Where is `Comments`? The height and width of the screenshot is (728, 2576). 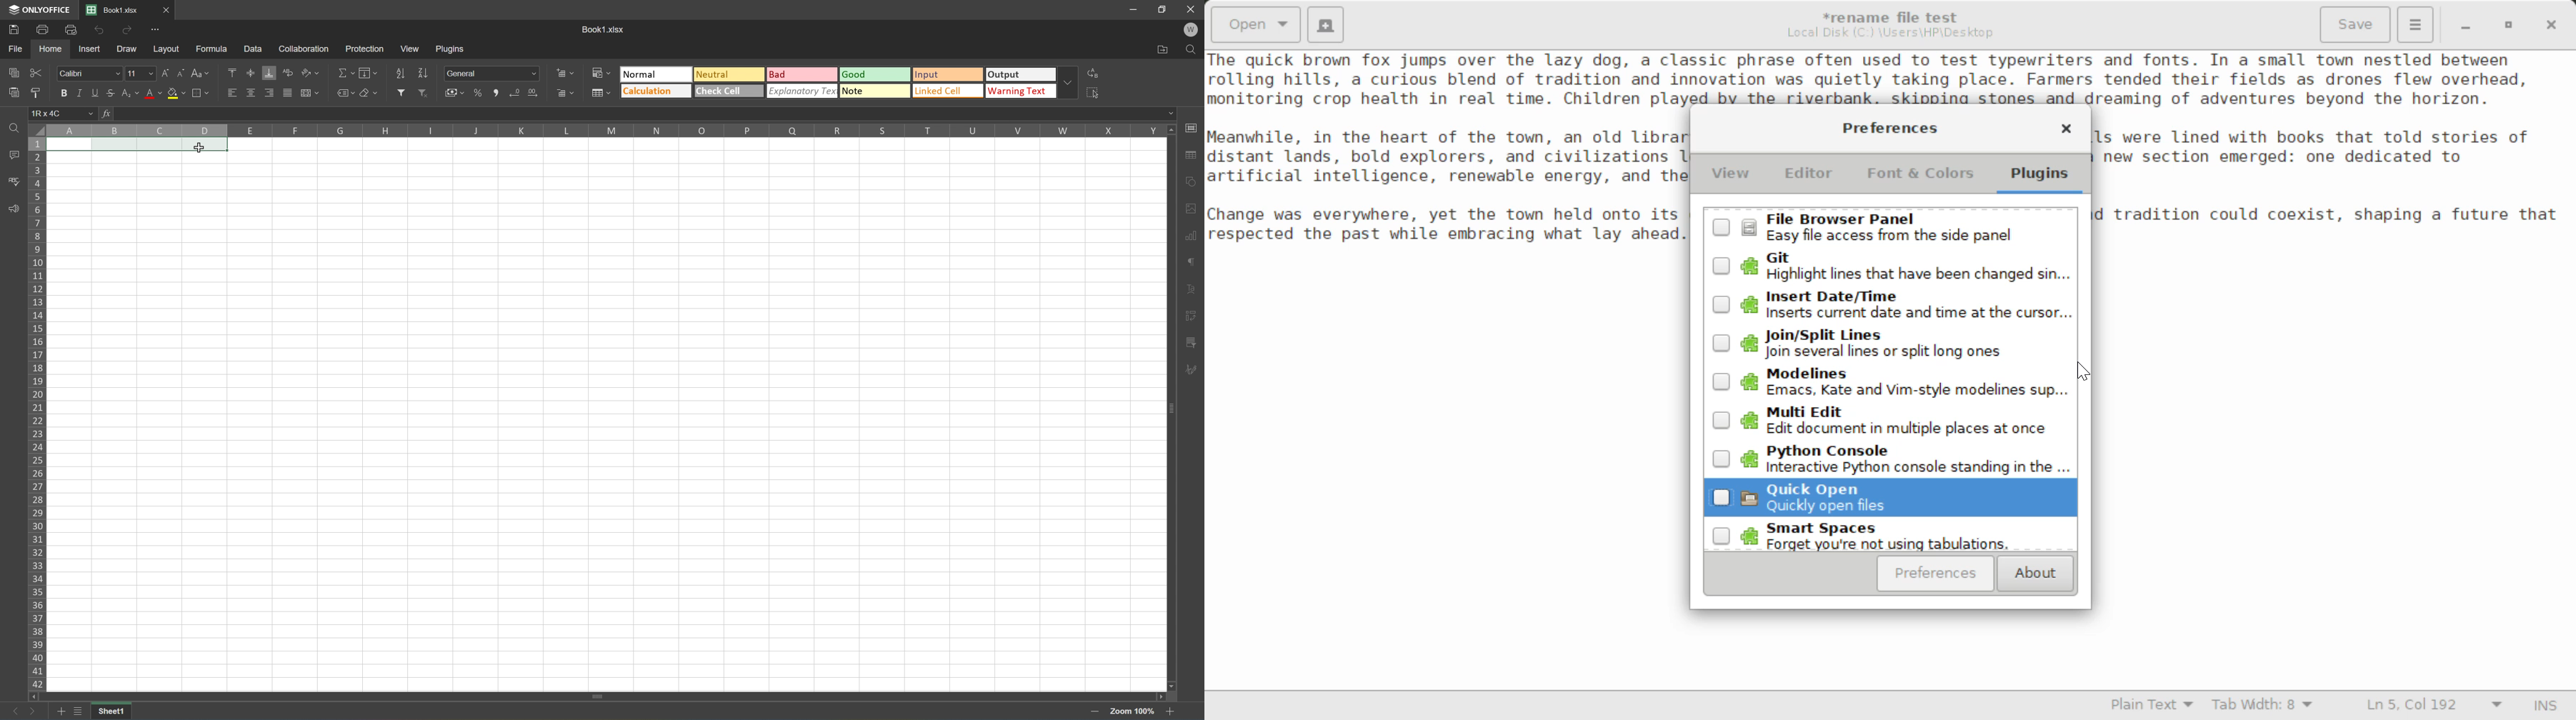 Comments is located at coordinates (14, 154).